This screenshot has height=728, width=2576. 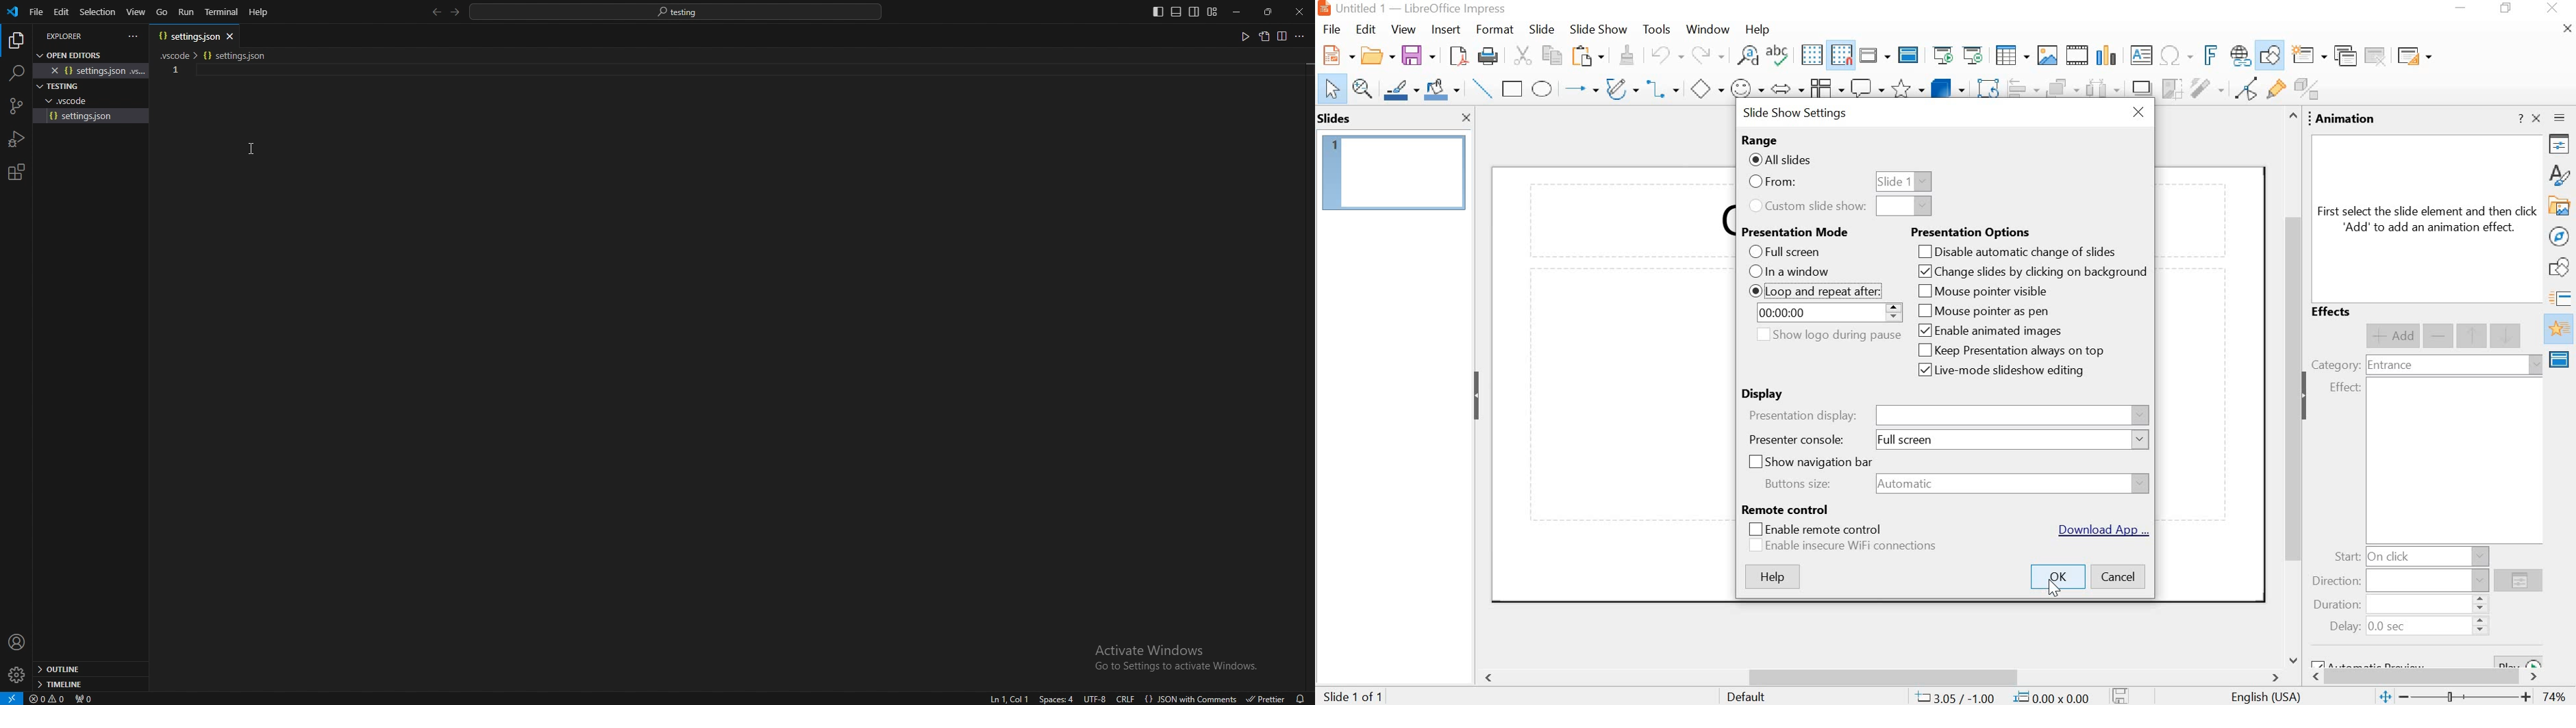 I want to click on from, so click(x=1772, y=182).